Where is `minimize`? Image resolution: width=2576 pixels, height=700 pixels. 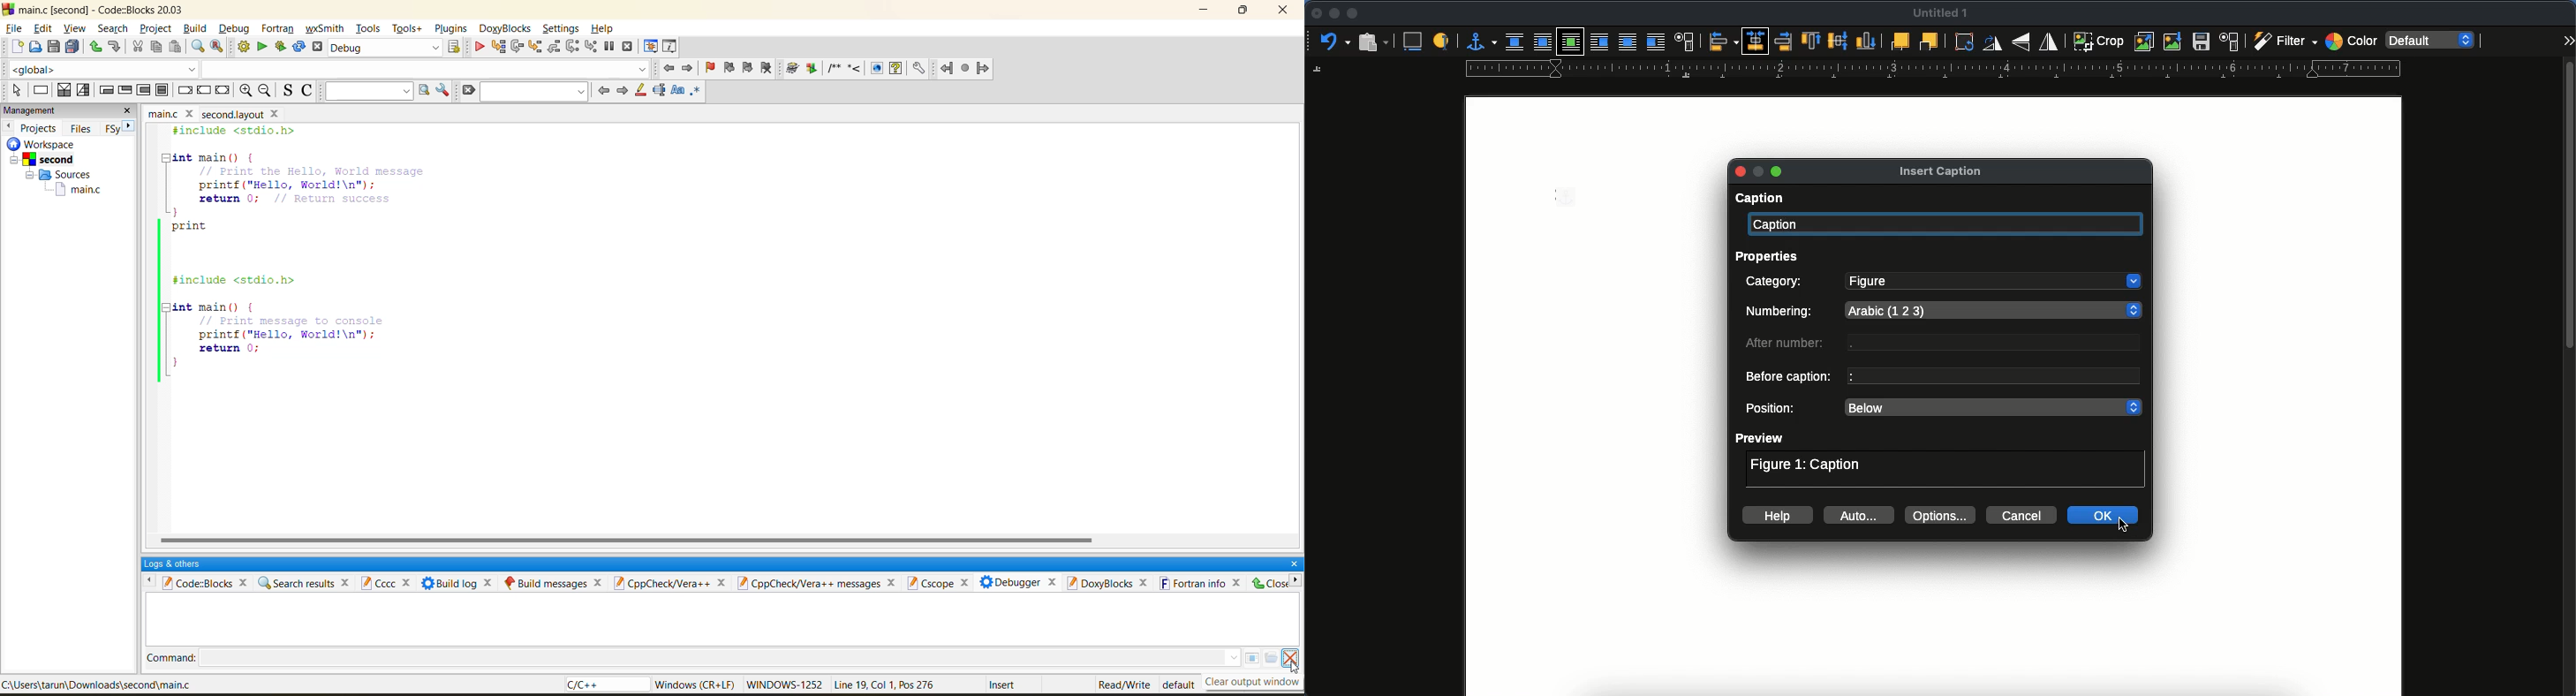
minimize is located at coordinates (1206, 13).